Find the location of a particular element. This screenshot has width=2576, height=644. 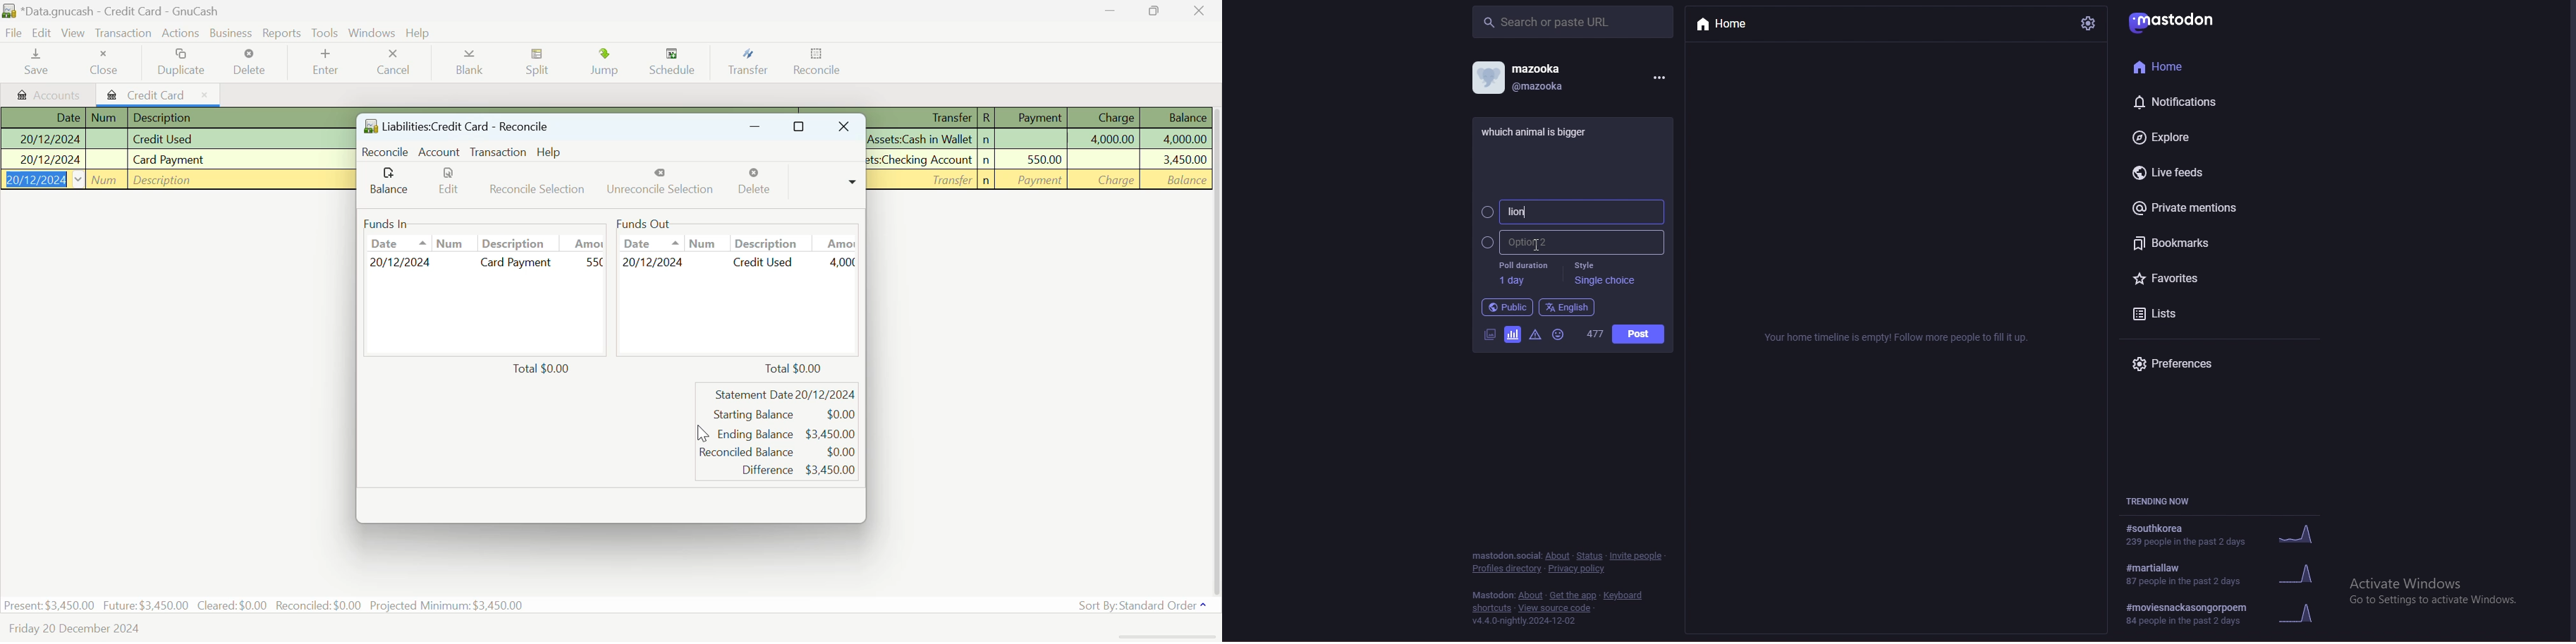

keyboard is located at coordinates (1625, 595).